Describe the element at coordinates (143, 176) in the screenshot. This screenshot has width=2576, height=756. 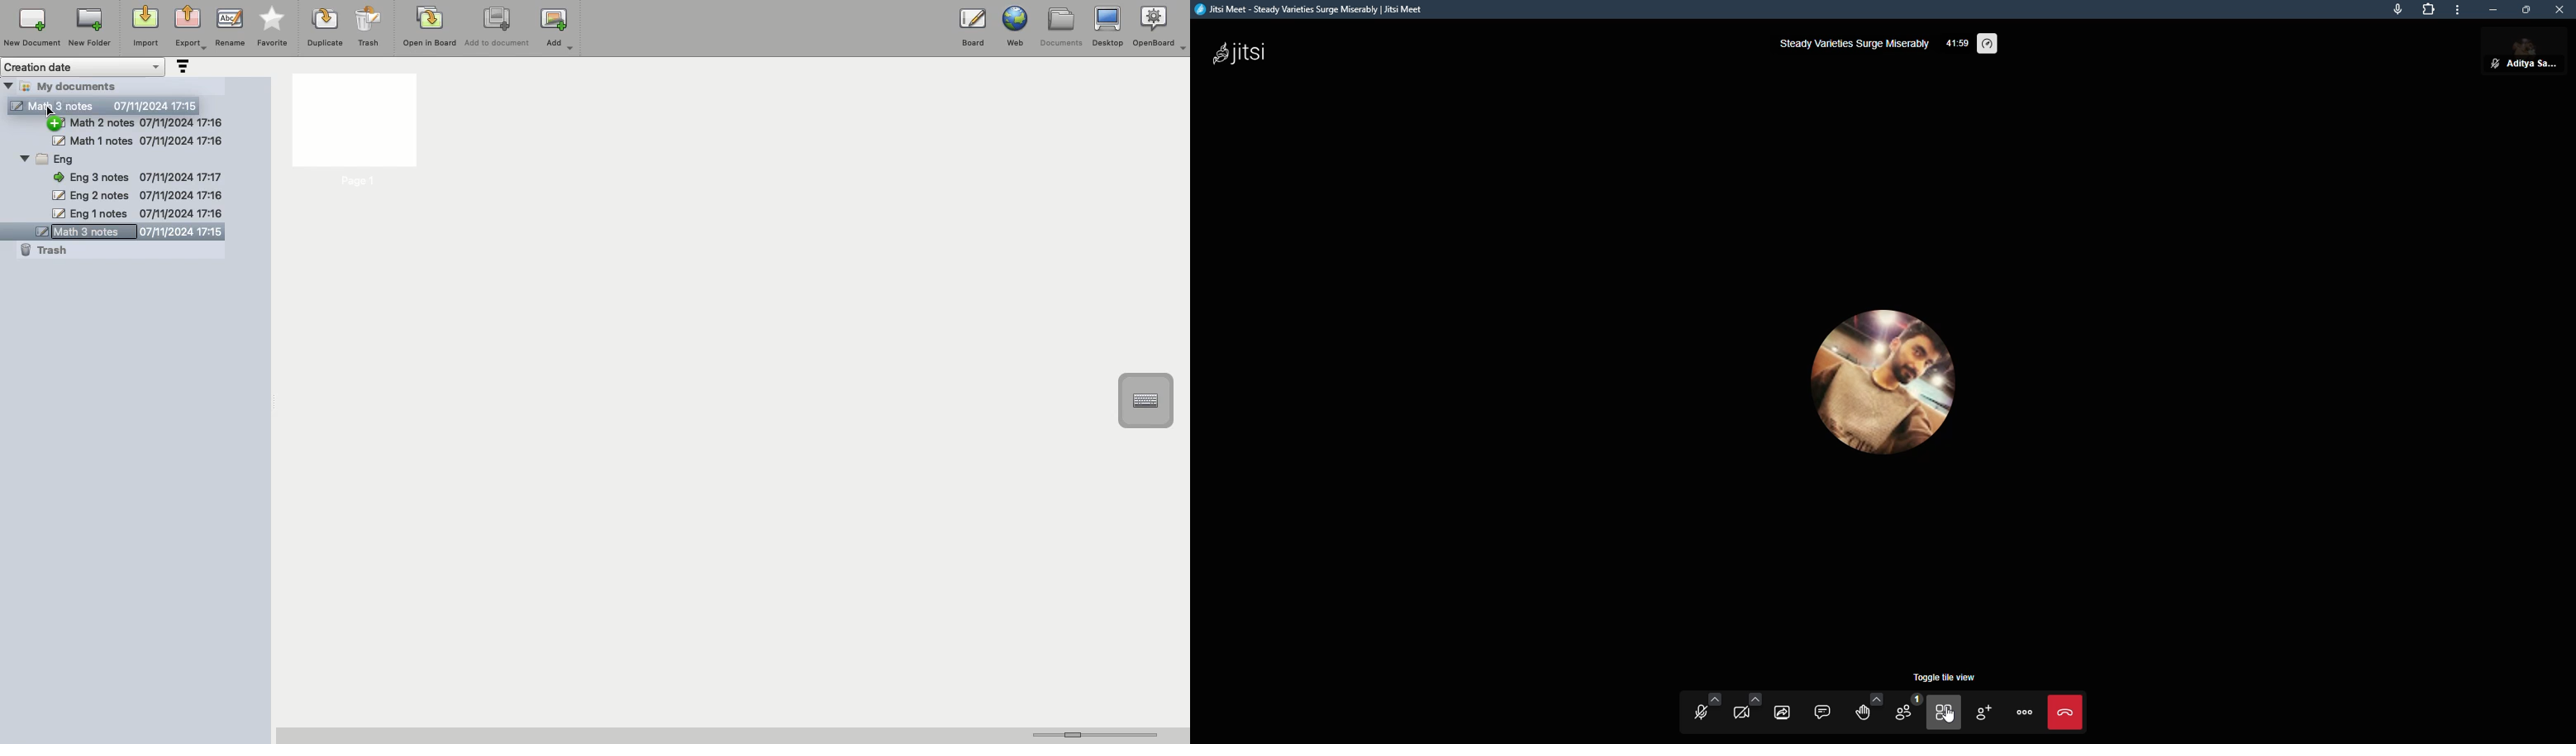
I see `Eng 3 notes 07/11/2024` at that location.